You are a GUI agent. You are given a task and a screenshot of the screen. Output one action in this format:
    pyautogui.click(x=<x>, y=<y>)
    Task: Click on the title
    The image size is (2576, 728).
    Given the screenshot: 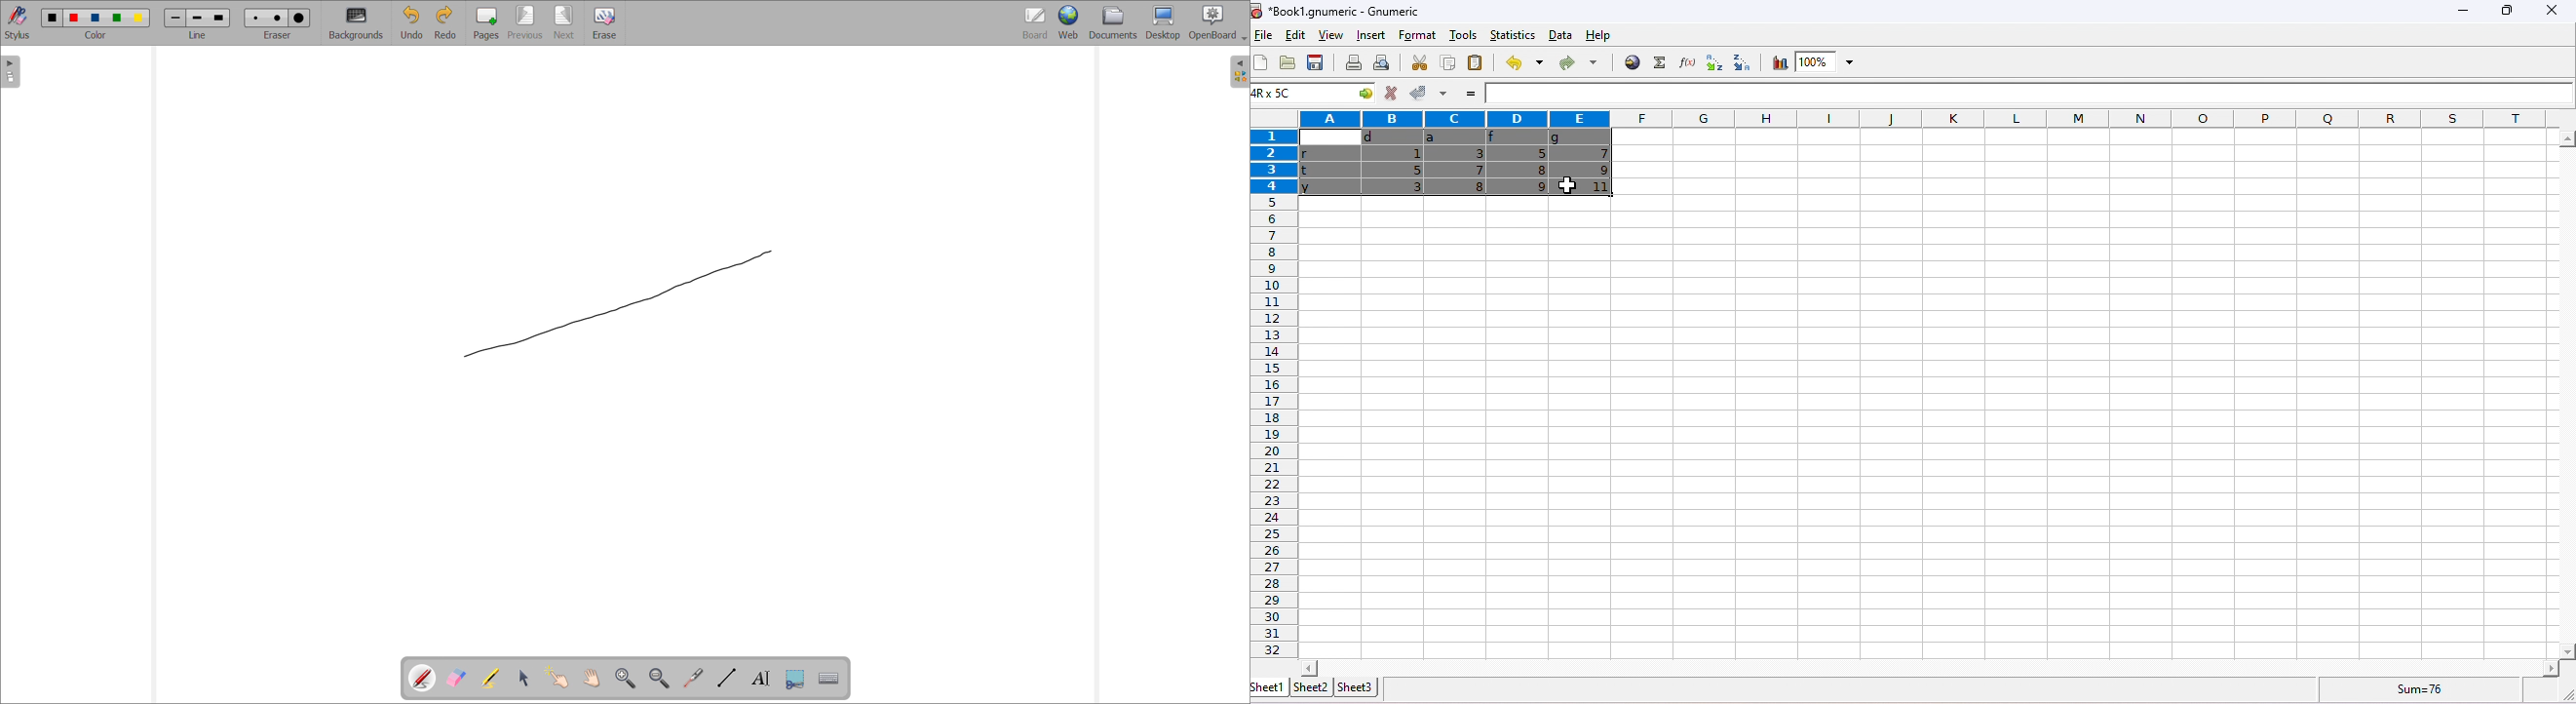 What is the action you would take?
    pyautogui.click(x=1338, y=11)
    